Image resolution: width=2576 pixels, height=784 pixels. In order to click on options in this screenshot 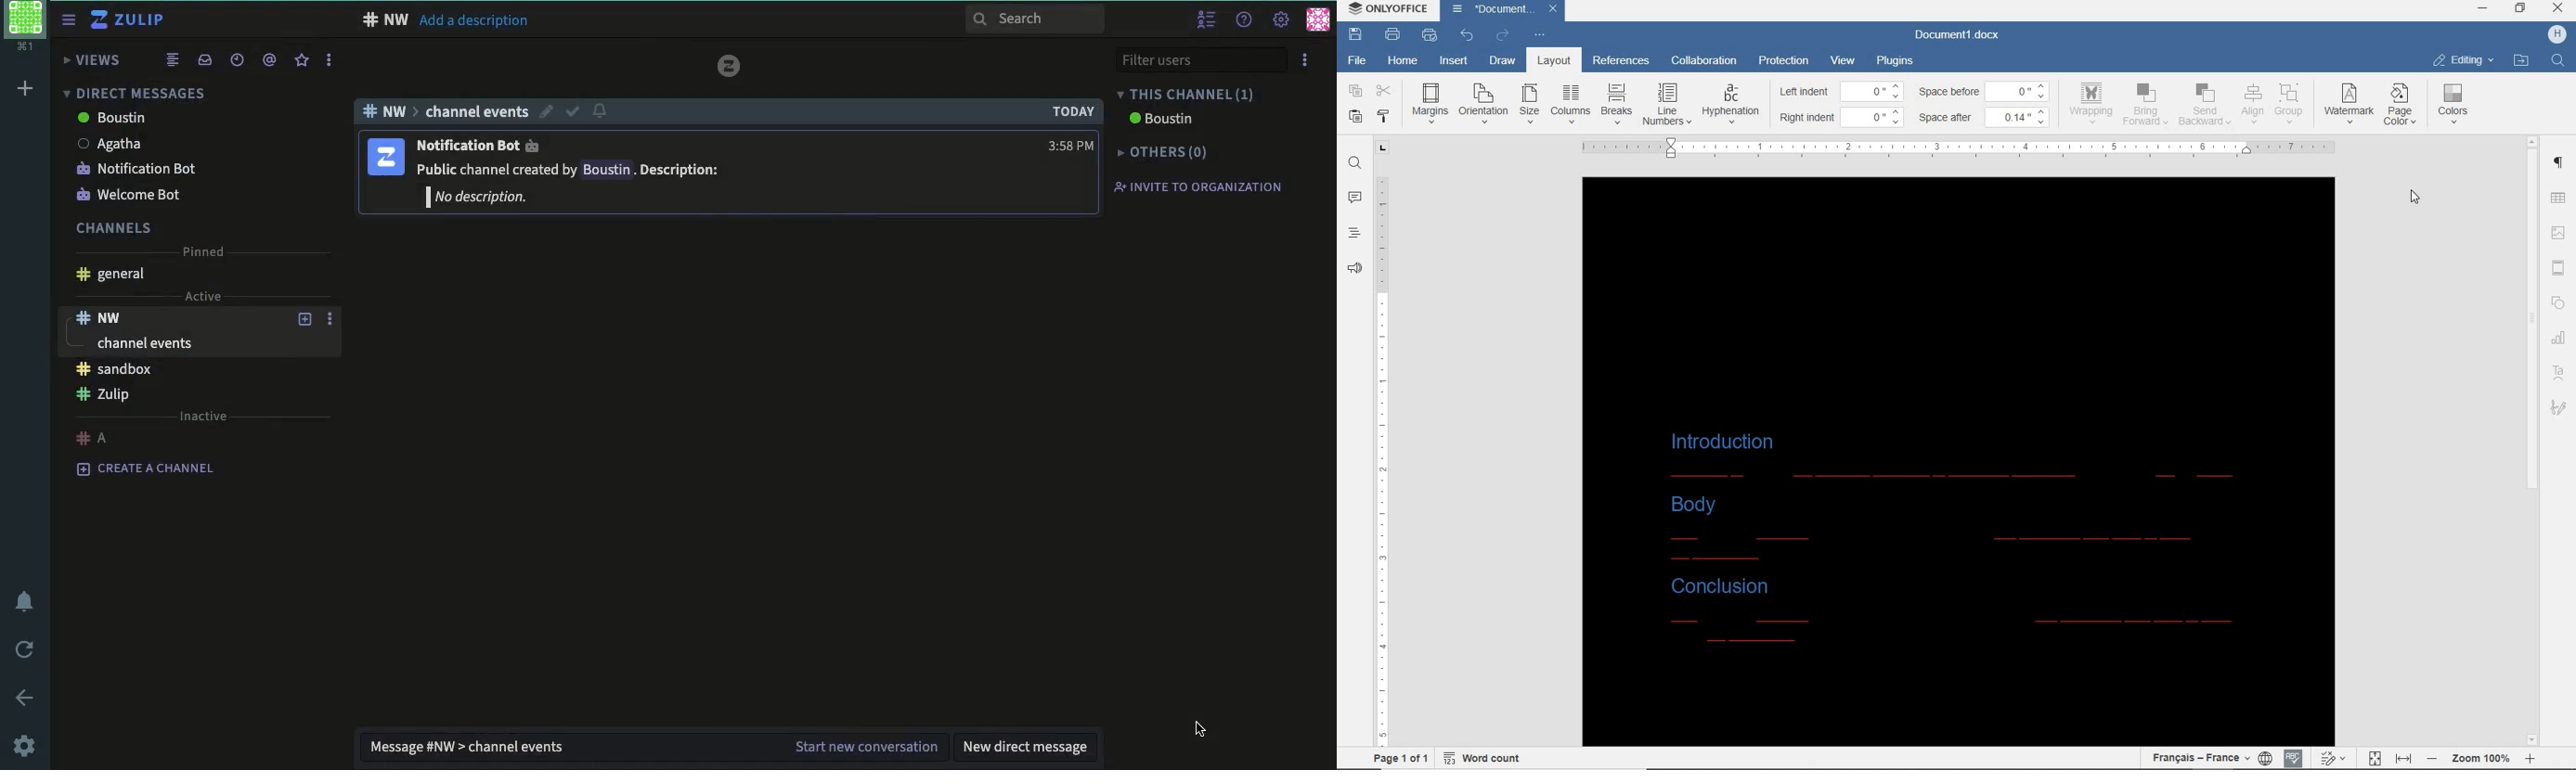, I will do `click(334, 315)`.